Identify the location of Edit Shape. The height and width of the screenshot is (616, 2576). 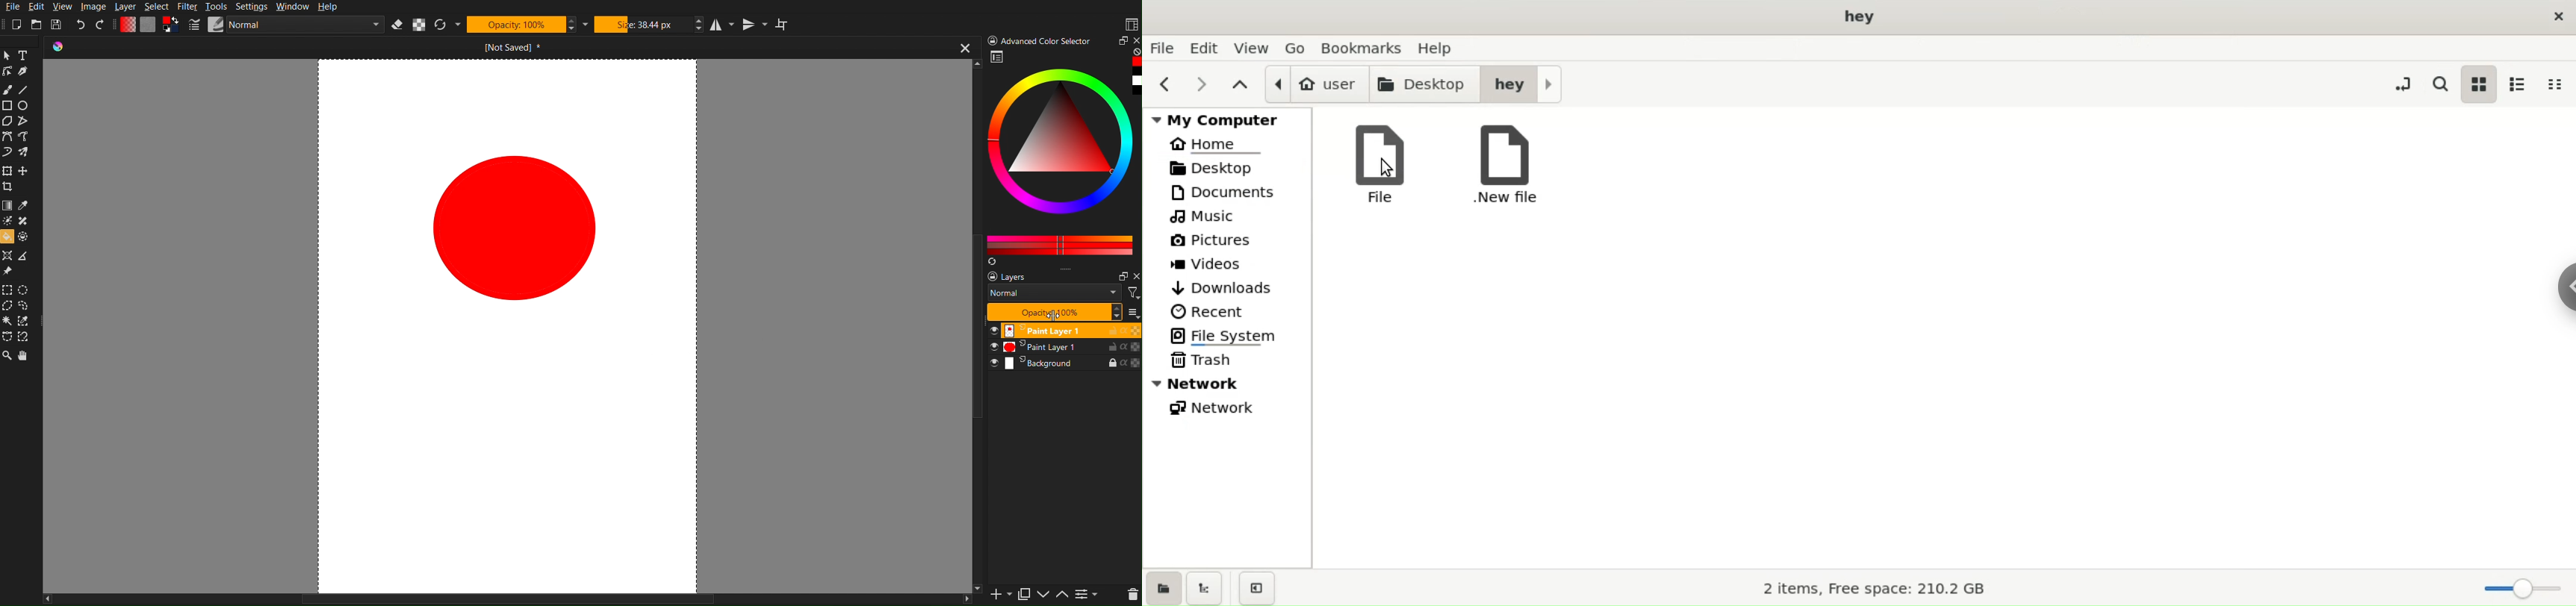
(7, 72).